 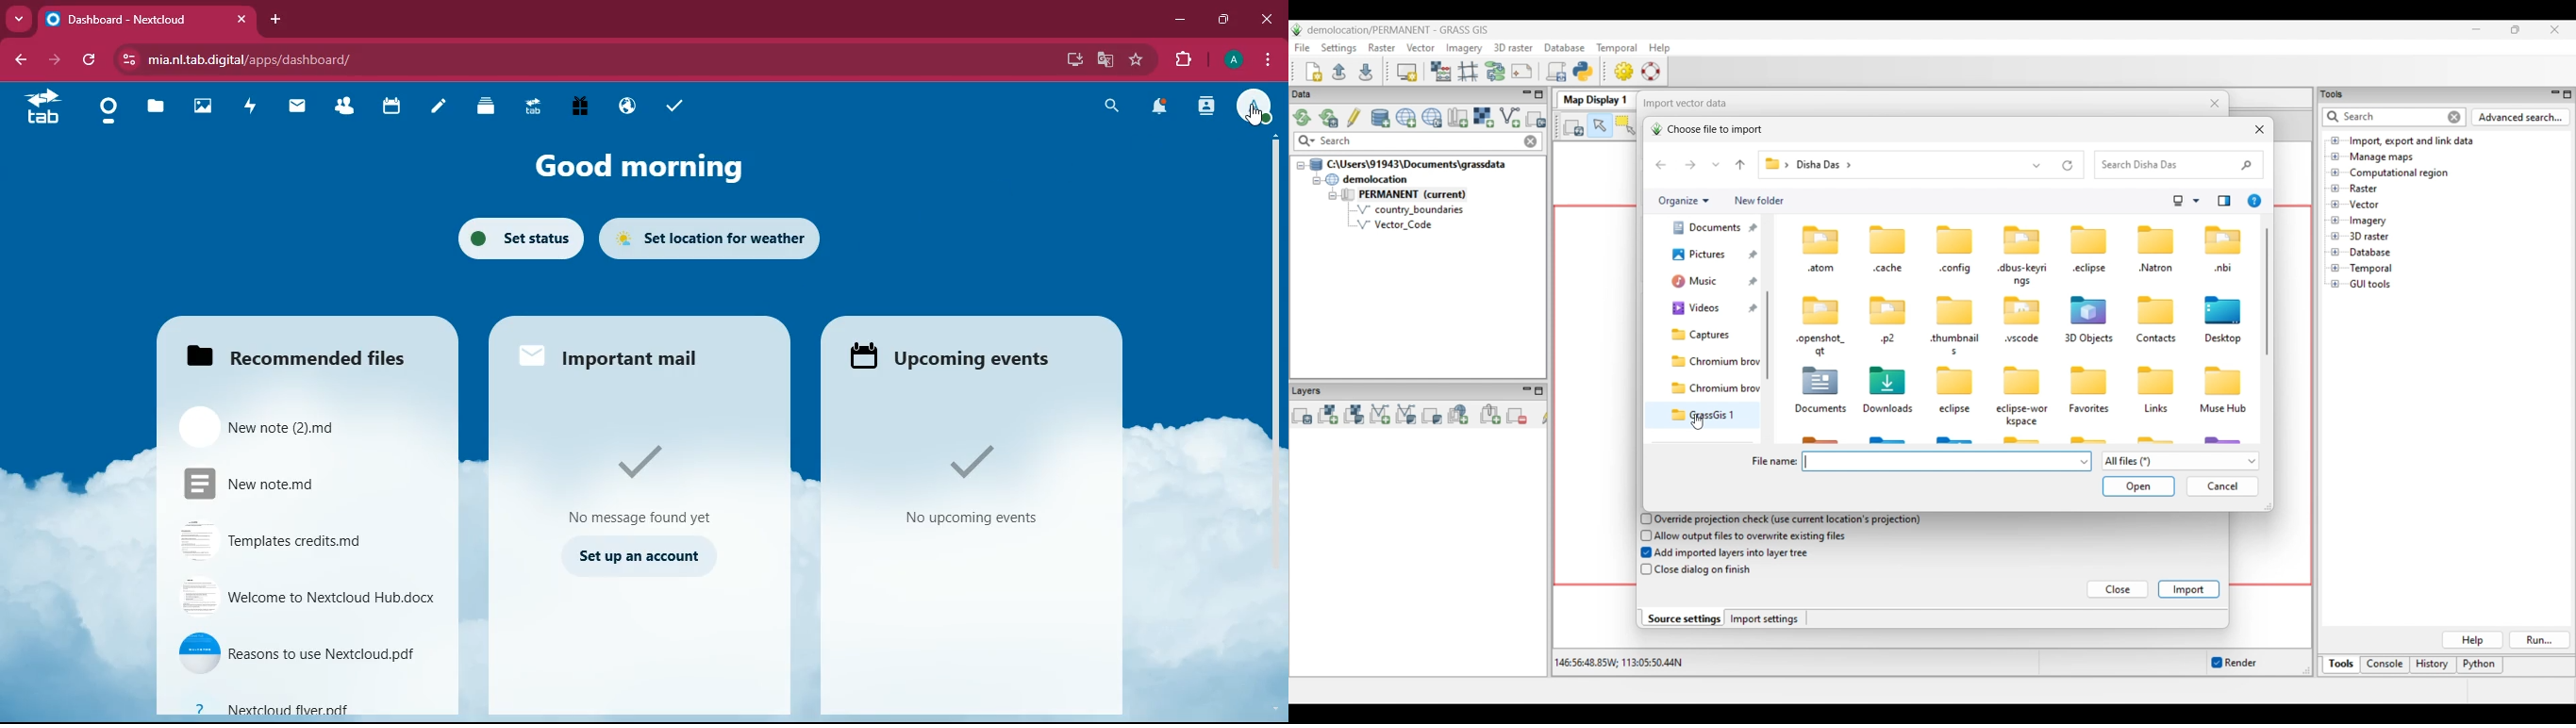 What do you see at coordinates (1181, 60) in the screenshot?
I see `extension` at bounding box center [1181, 60].